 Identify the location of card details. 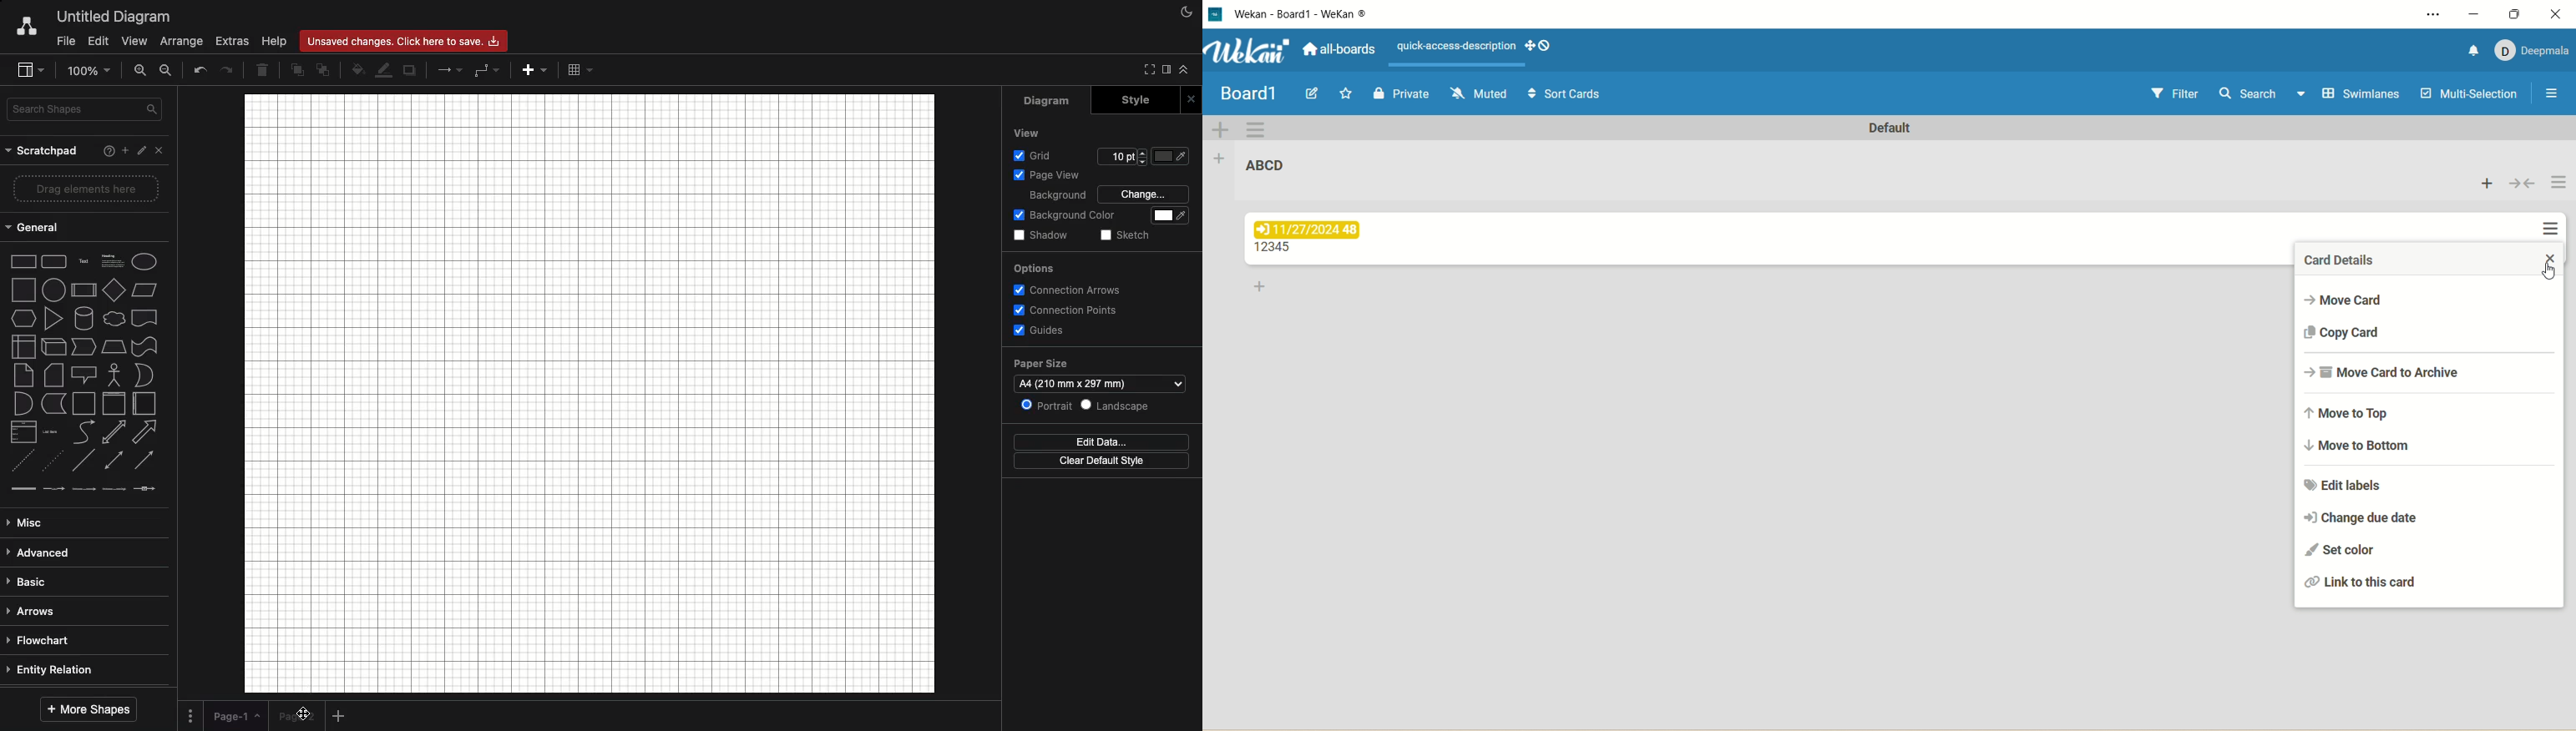
(2341, 260).